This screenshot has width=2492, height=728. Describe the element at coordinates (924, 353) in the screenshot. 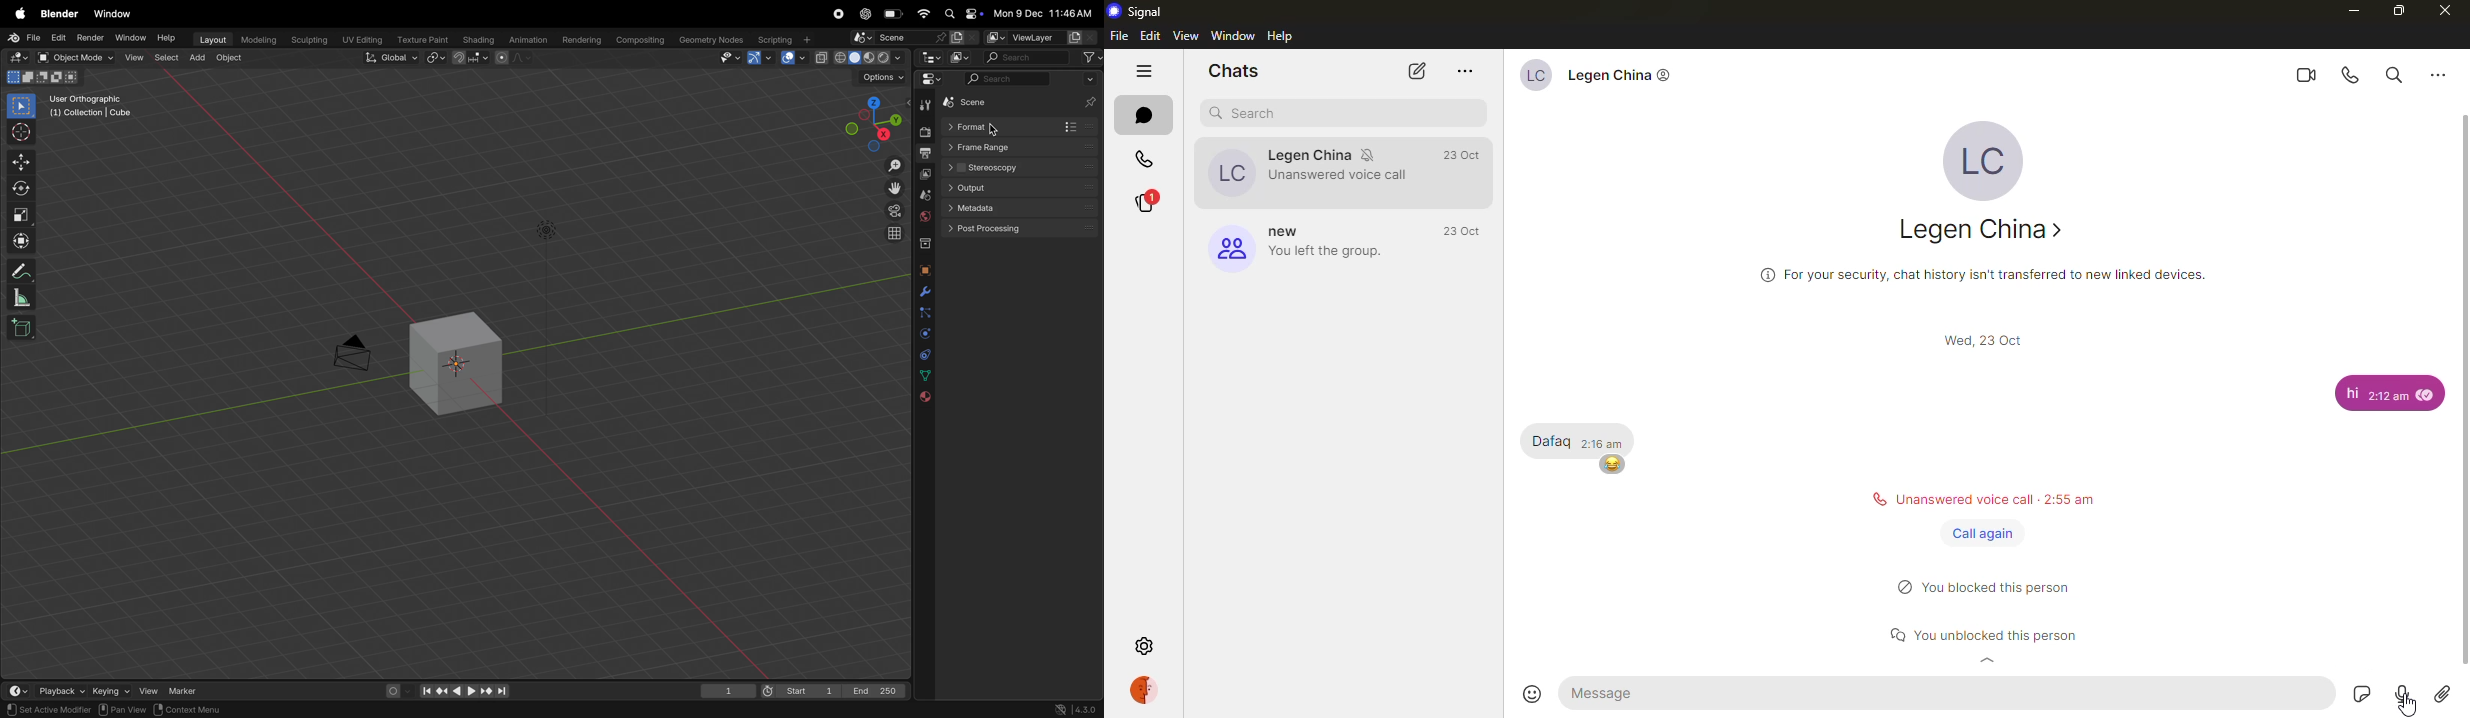

I see `constarints` at that location.